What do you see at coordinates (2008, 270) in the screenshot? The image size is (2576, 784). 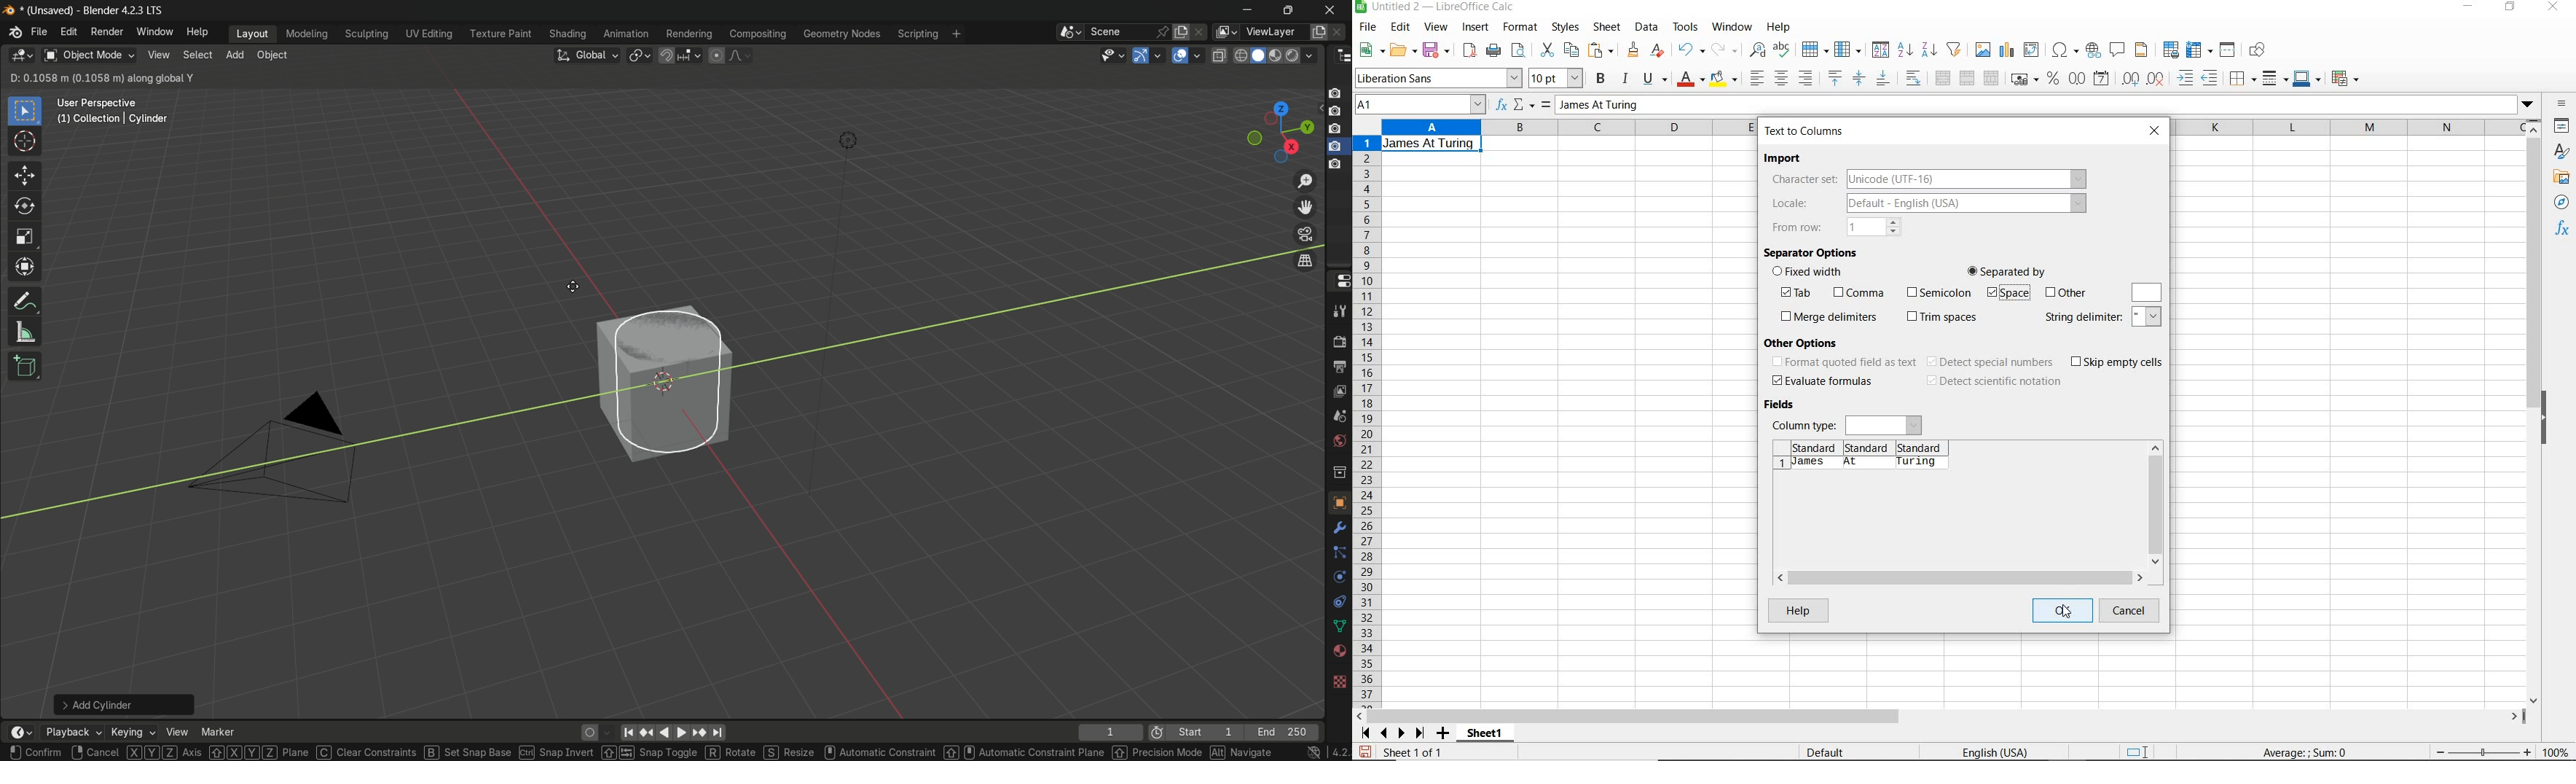 I see `separated by` at bounding box center [2008, 270].